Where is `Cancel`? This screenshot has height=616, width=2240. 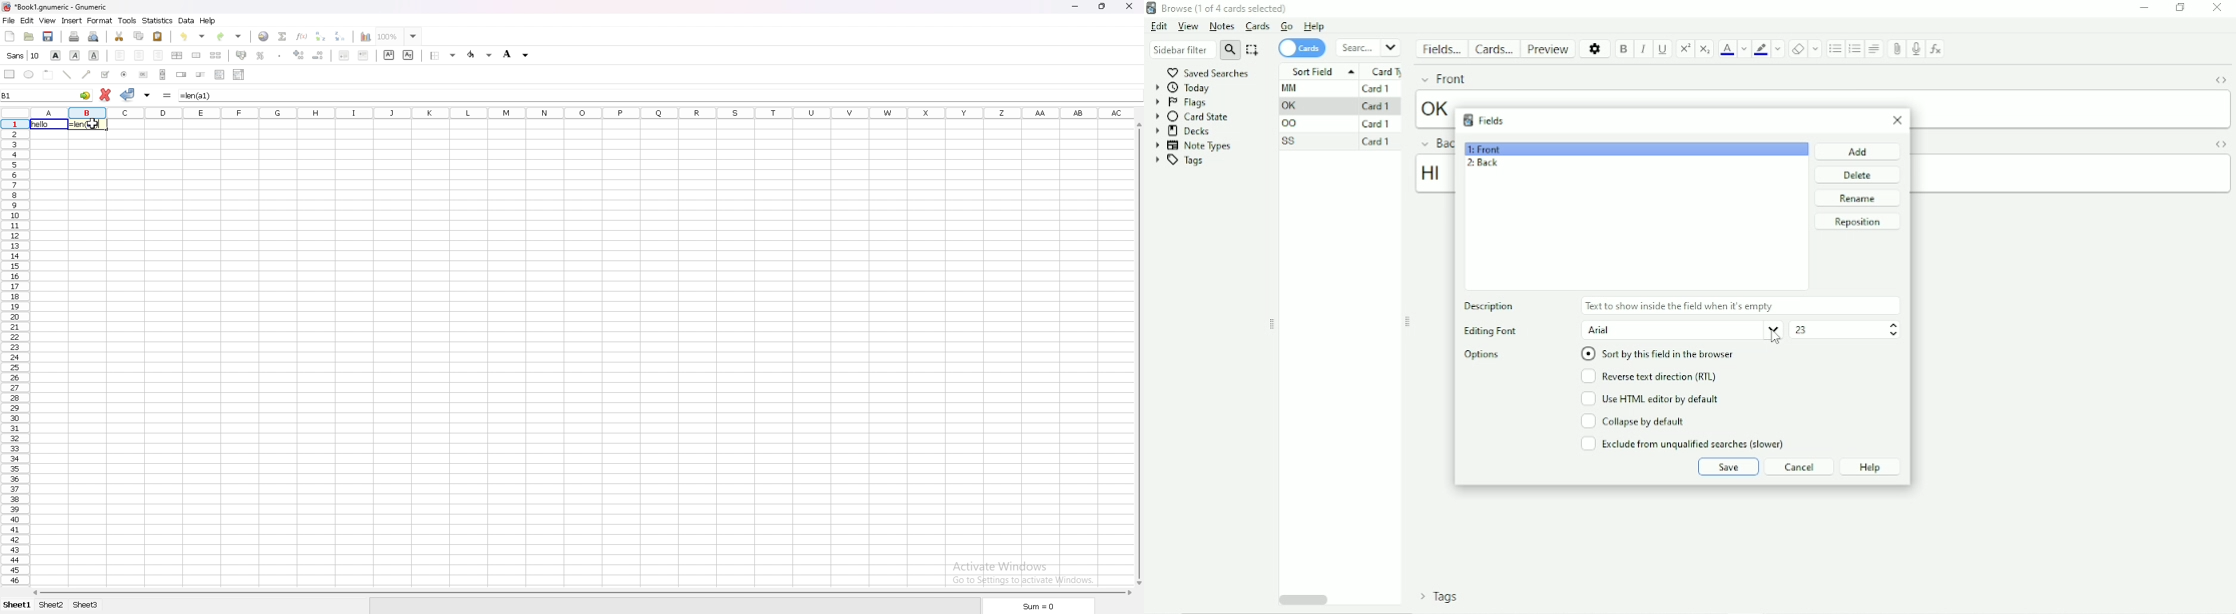 Cancel is located at coordinates (1801, 466).